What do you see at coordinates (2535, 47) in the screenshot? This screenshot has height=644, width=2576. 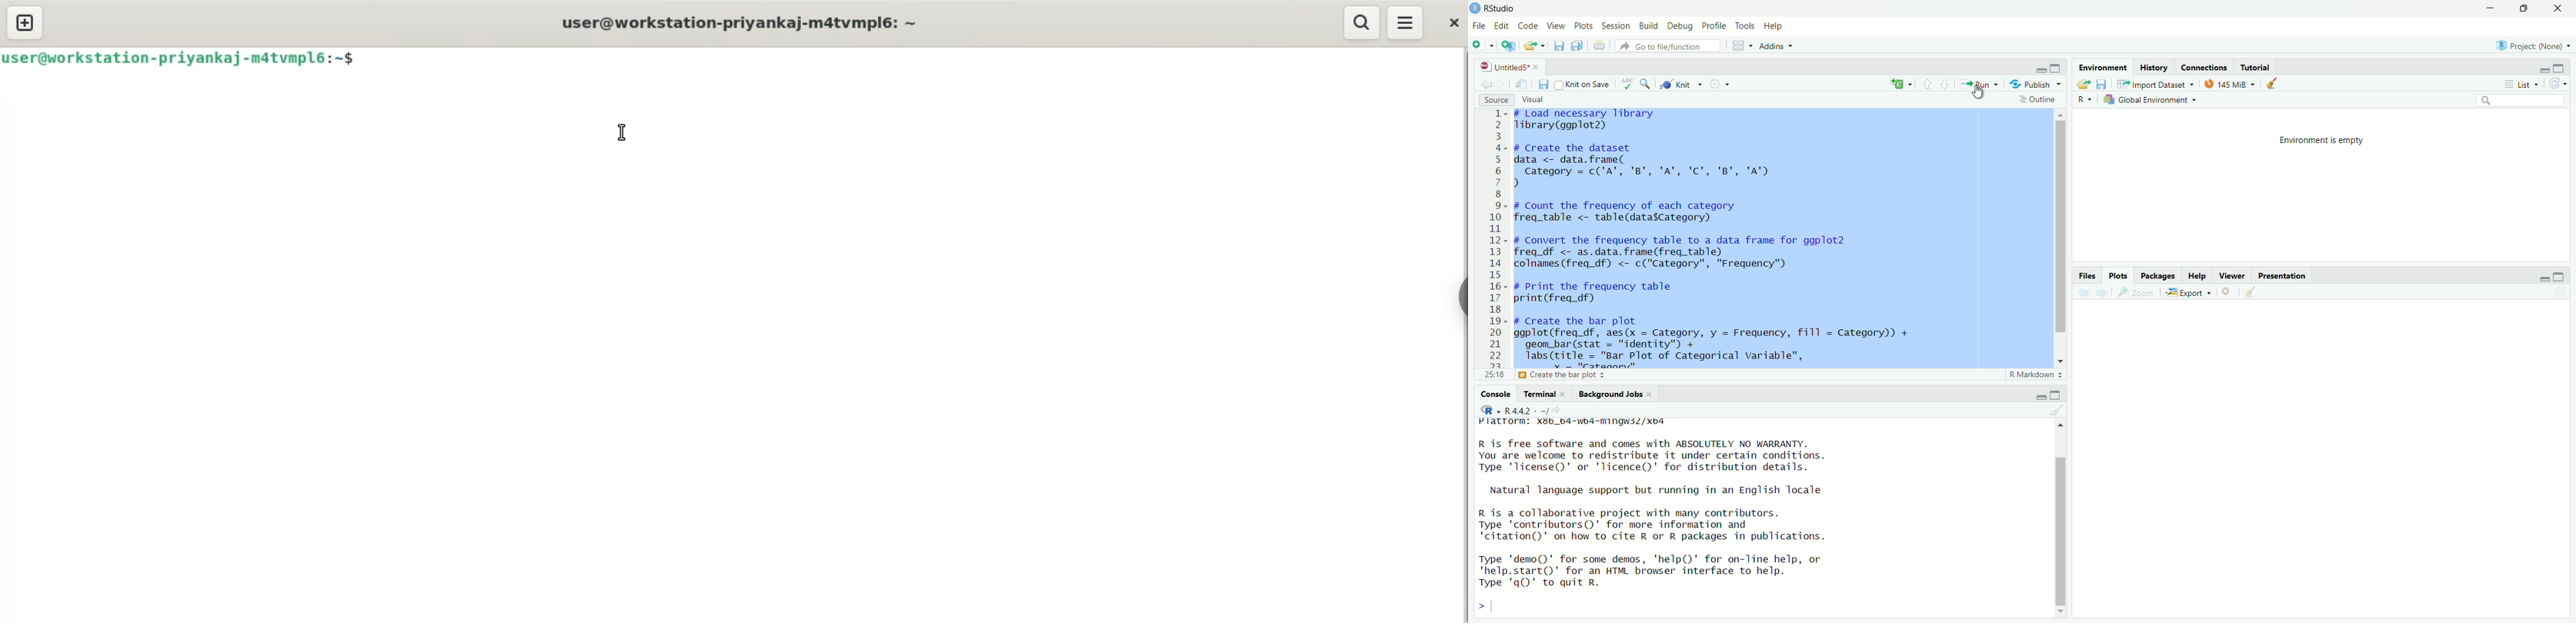 I see `project (none)` at bounding box center [2535, 47].